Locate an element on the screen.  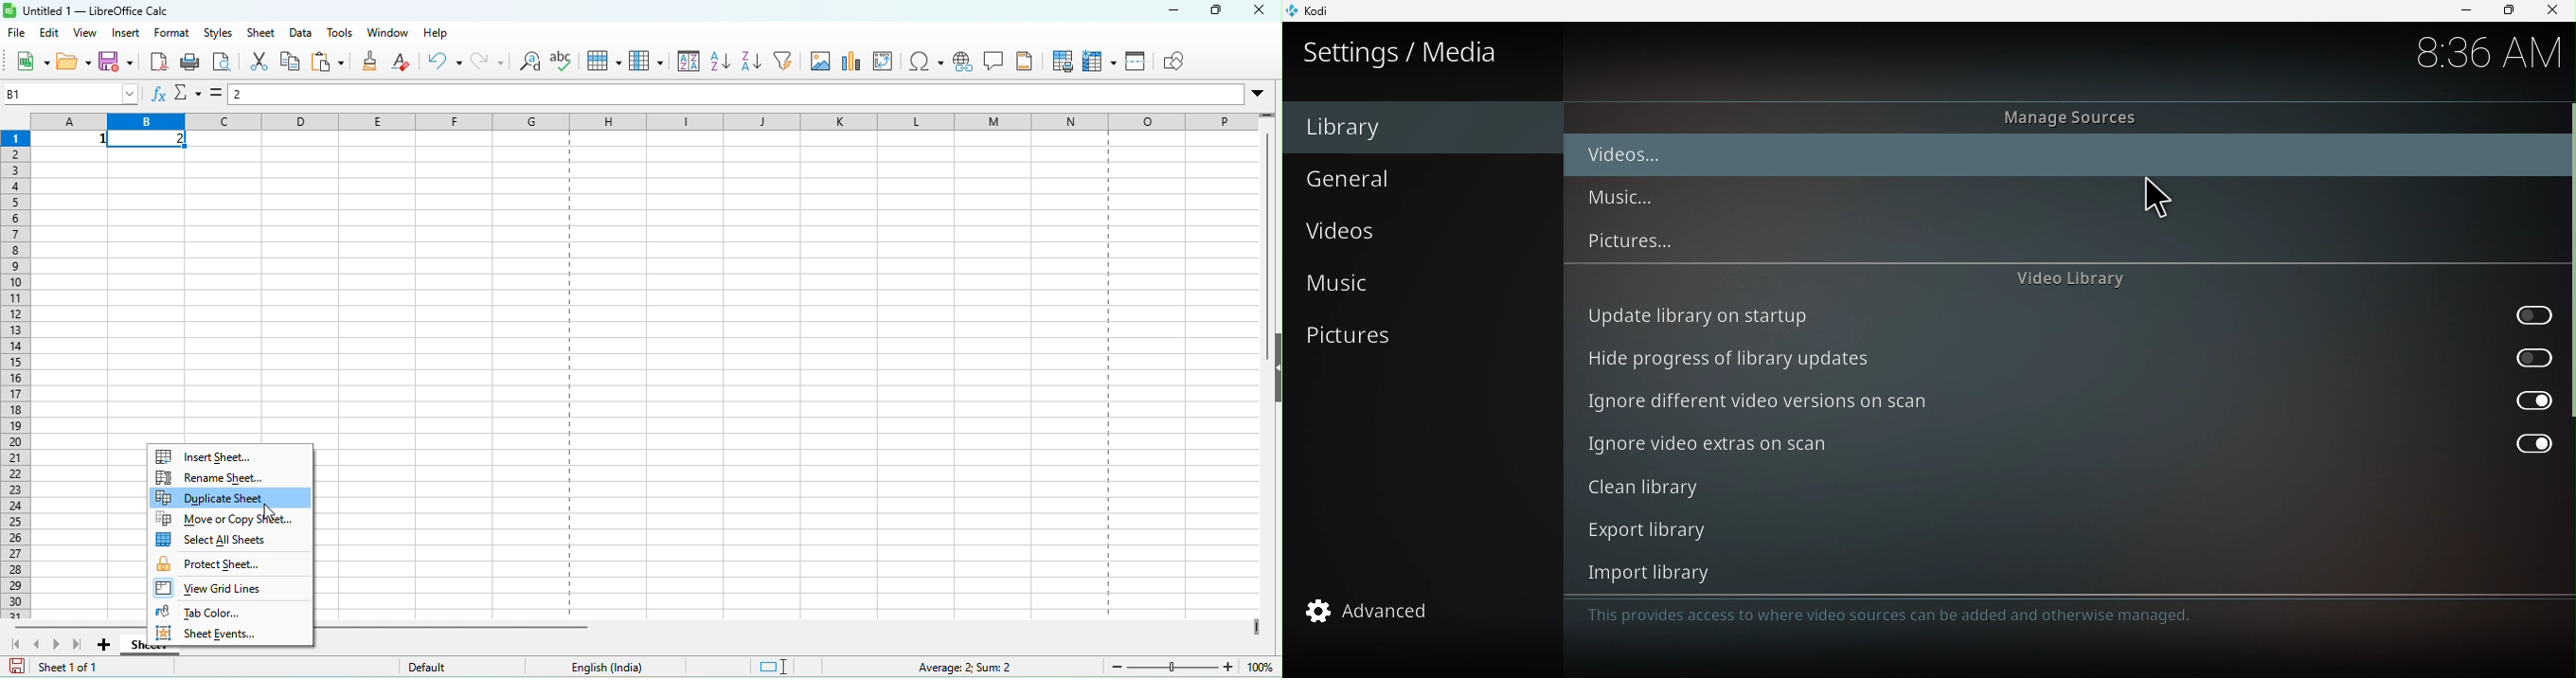
scroll to next sheet is located at coordinates (61, 646).